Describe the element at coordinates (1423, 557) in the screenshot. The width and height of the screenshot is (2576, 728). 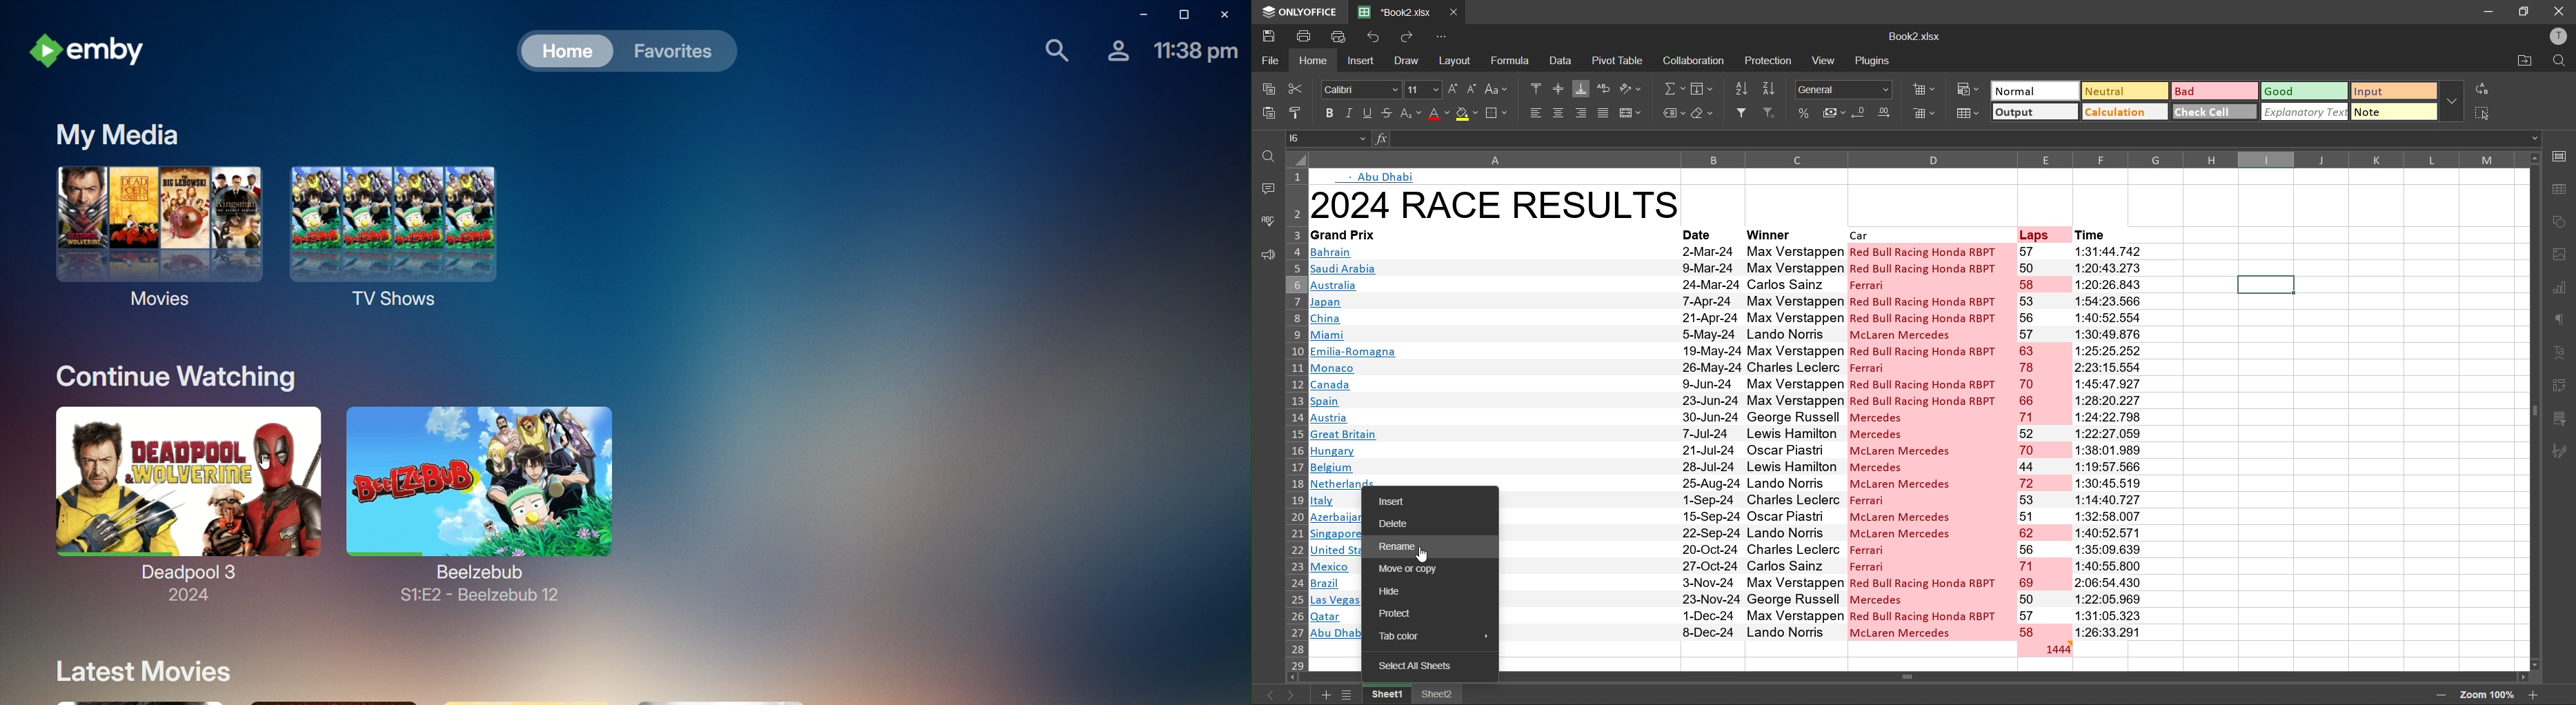
I see `cursor` at that location.